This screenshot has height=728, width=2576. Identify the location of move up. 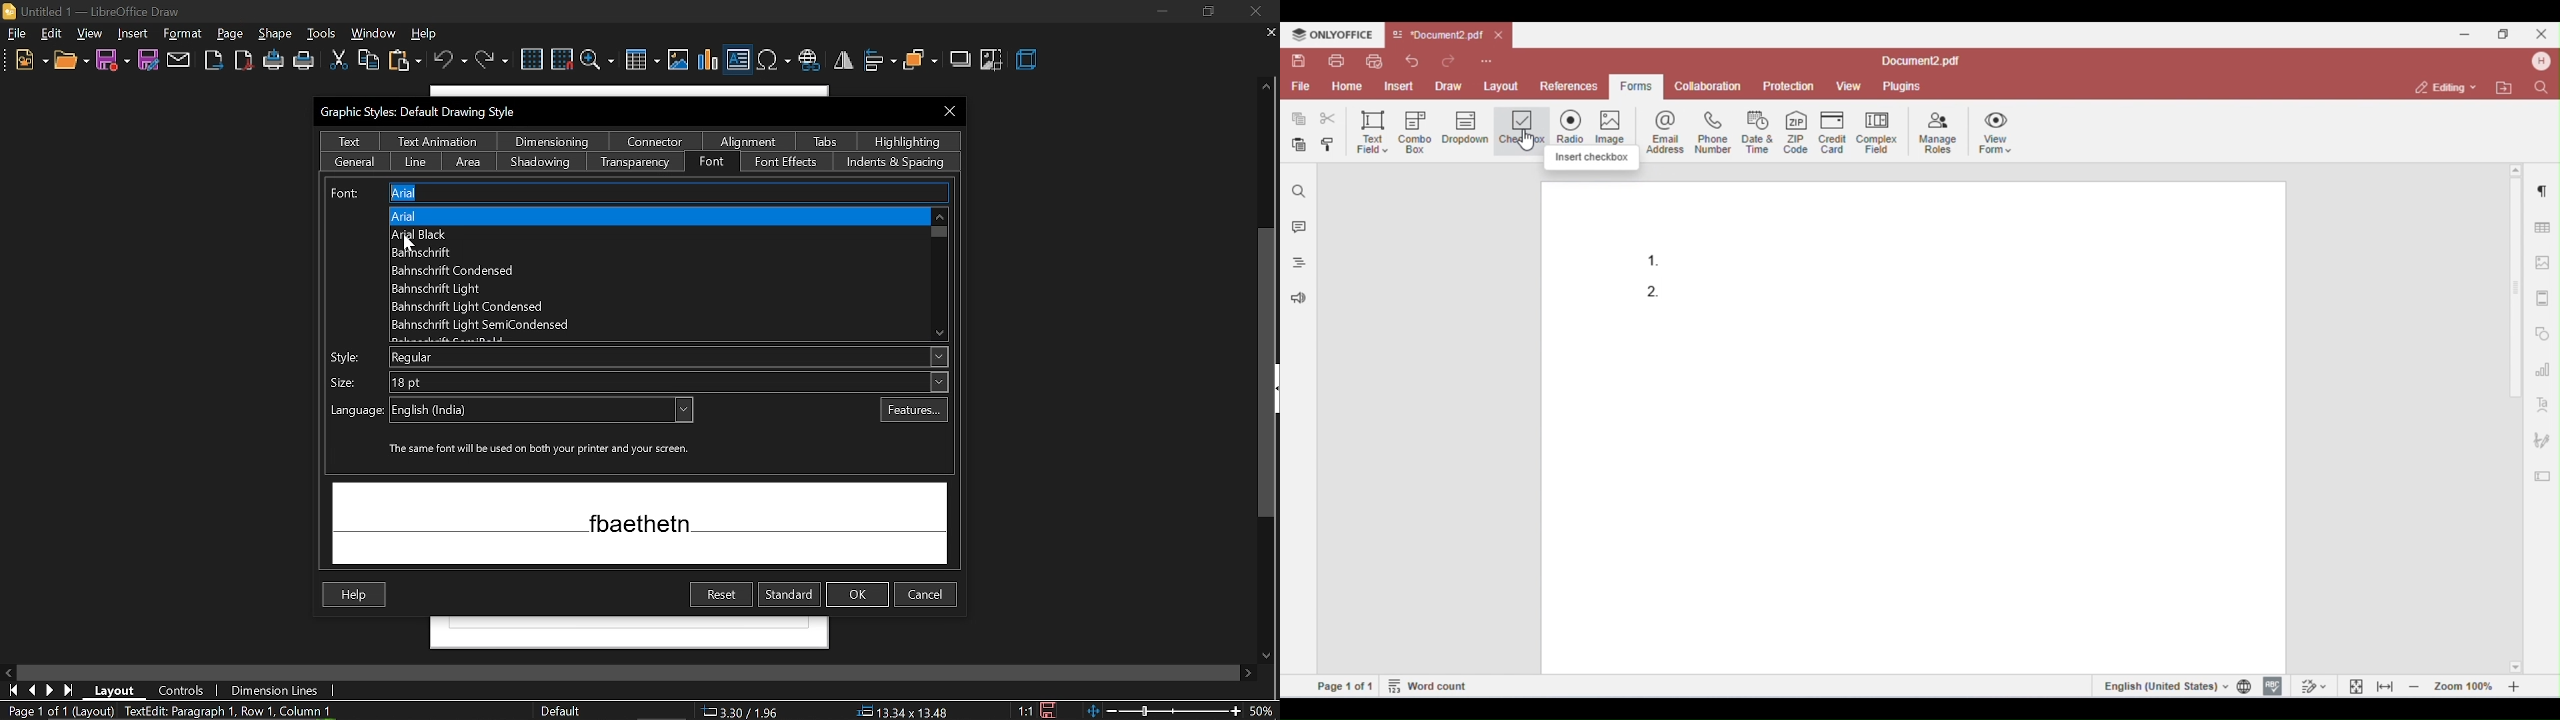
(1267, 88).